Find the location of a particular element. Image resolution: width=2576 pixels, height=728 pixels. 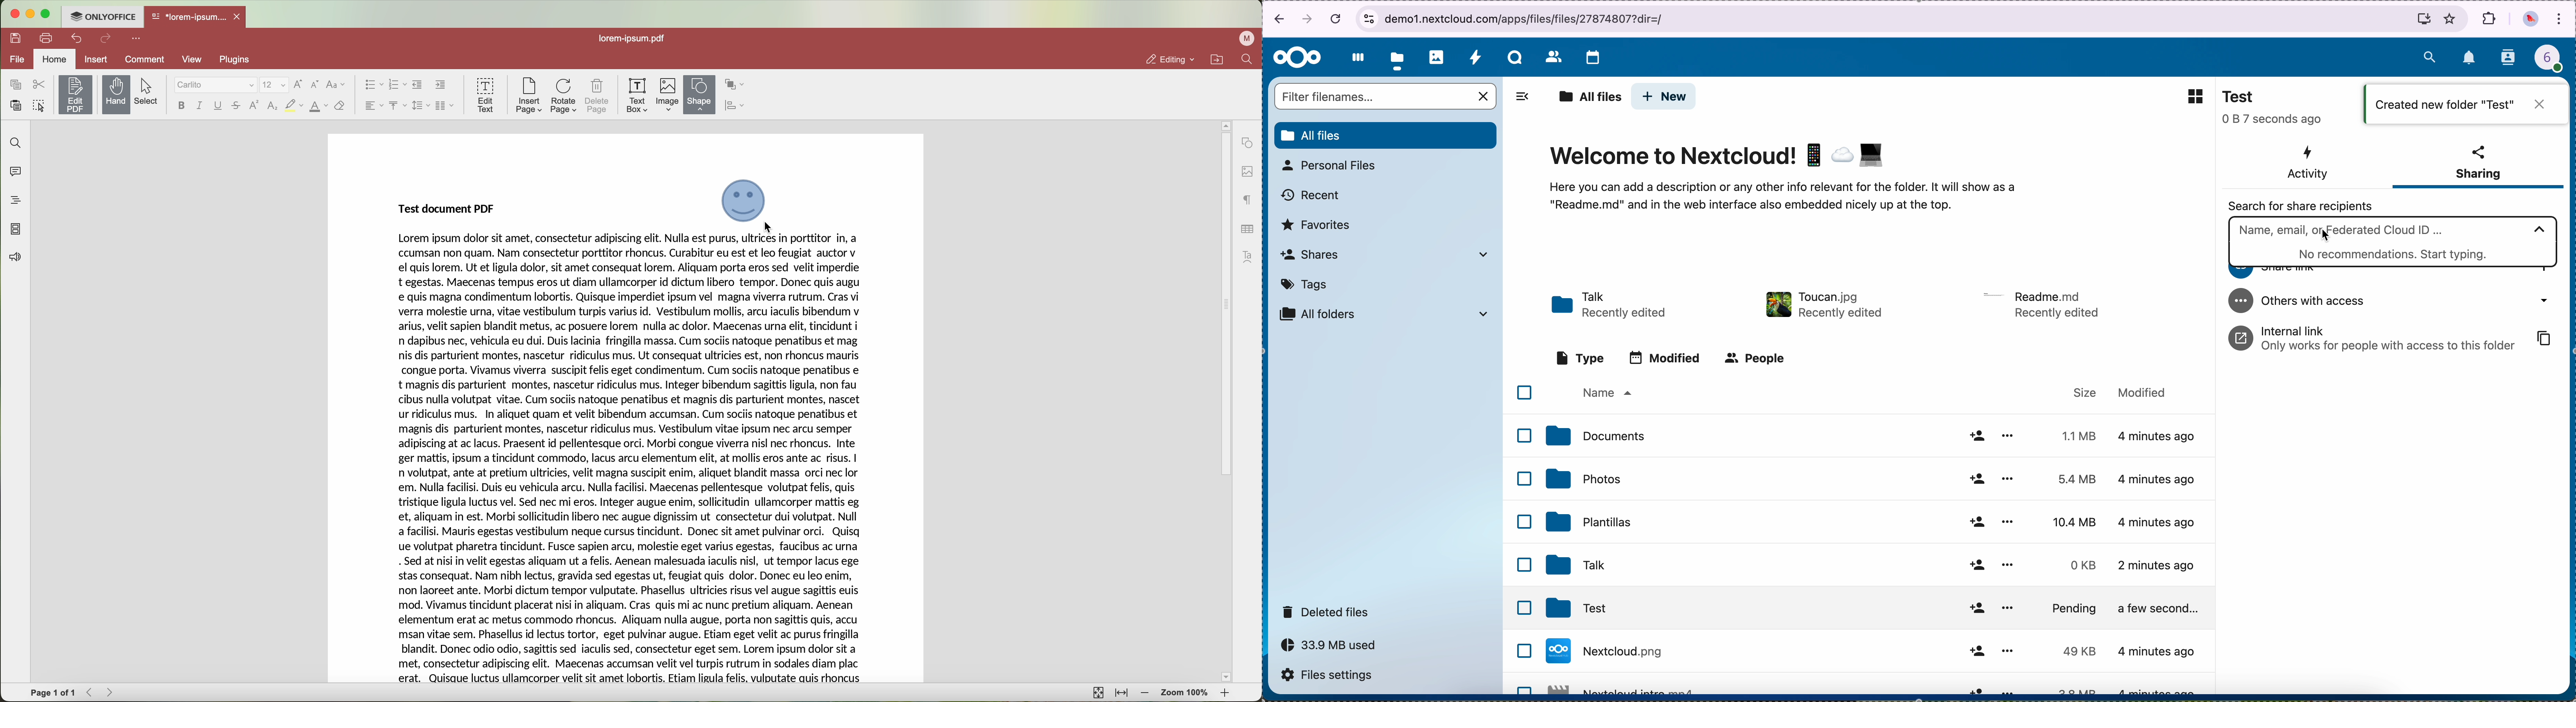

text box is located at coordinates (636, 94).